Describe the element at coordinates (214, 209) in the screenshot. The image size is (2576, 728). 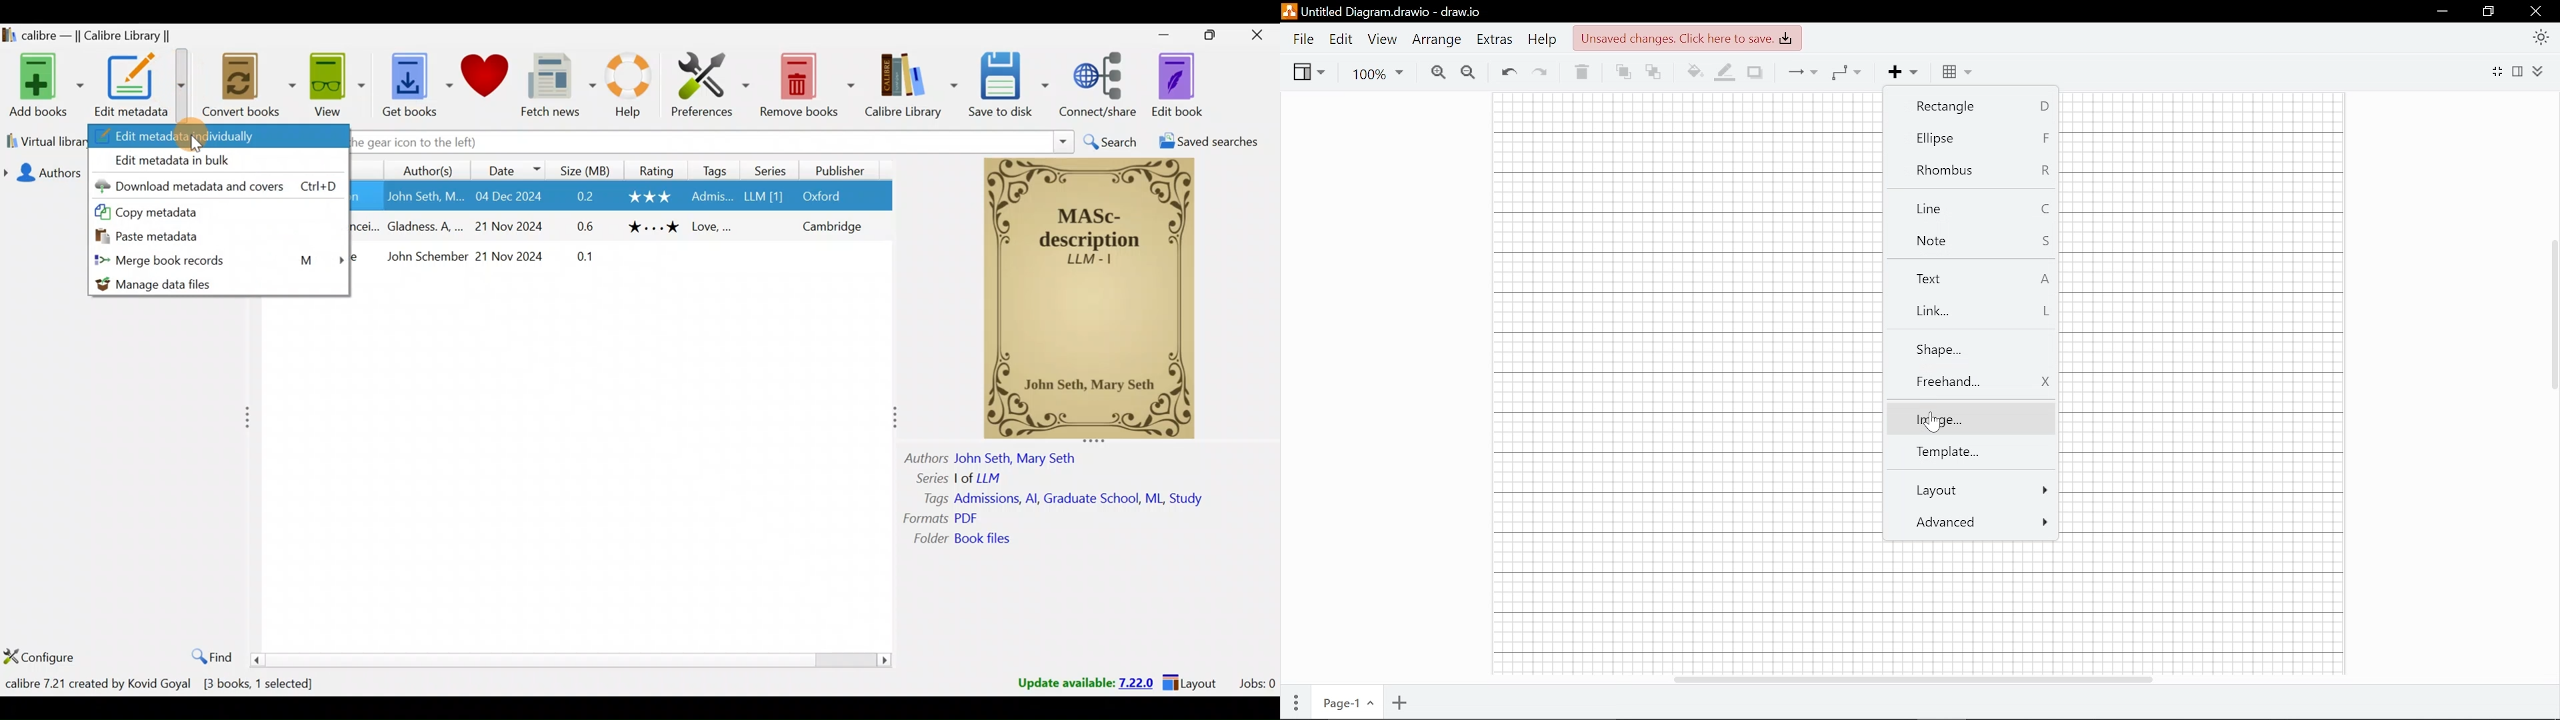
I see `Copy metadata` at that location.